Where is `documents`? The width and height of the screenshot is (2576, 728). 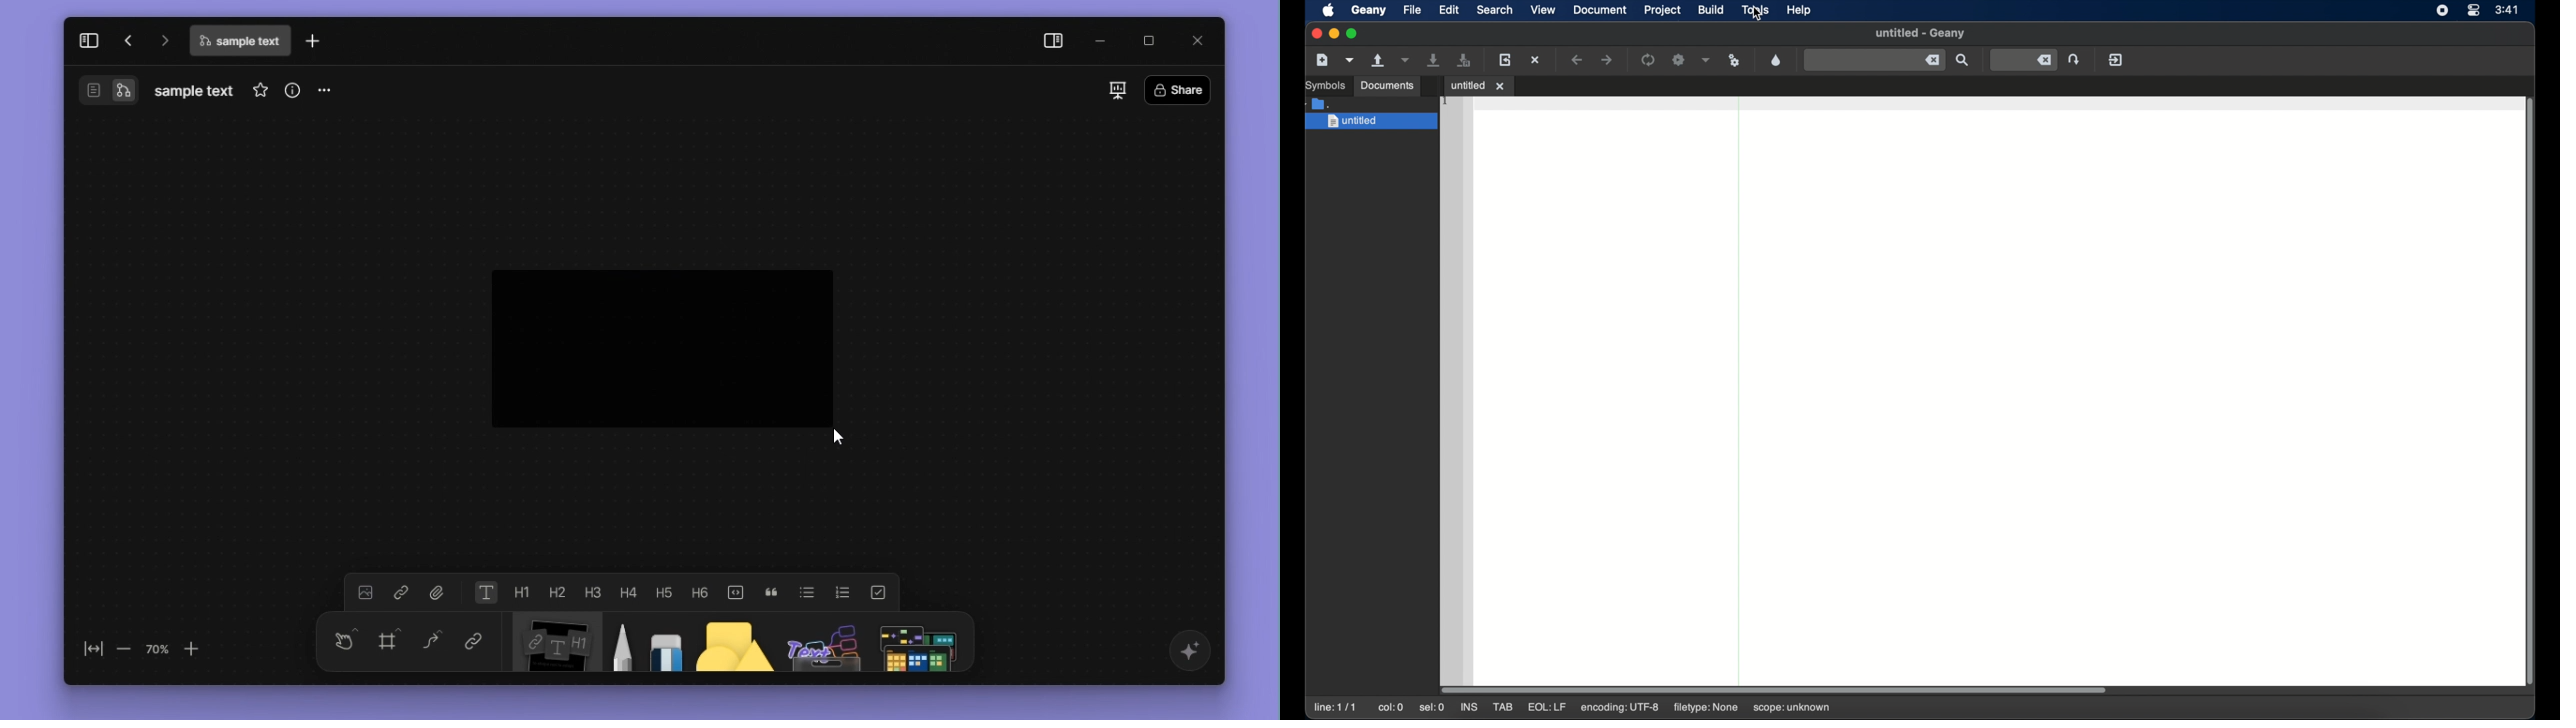 documents is located at coordinates (1386, 86).